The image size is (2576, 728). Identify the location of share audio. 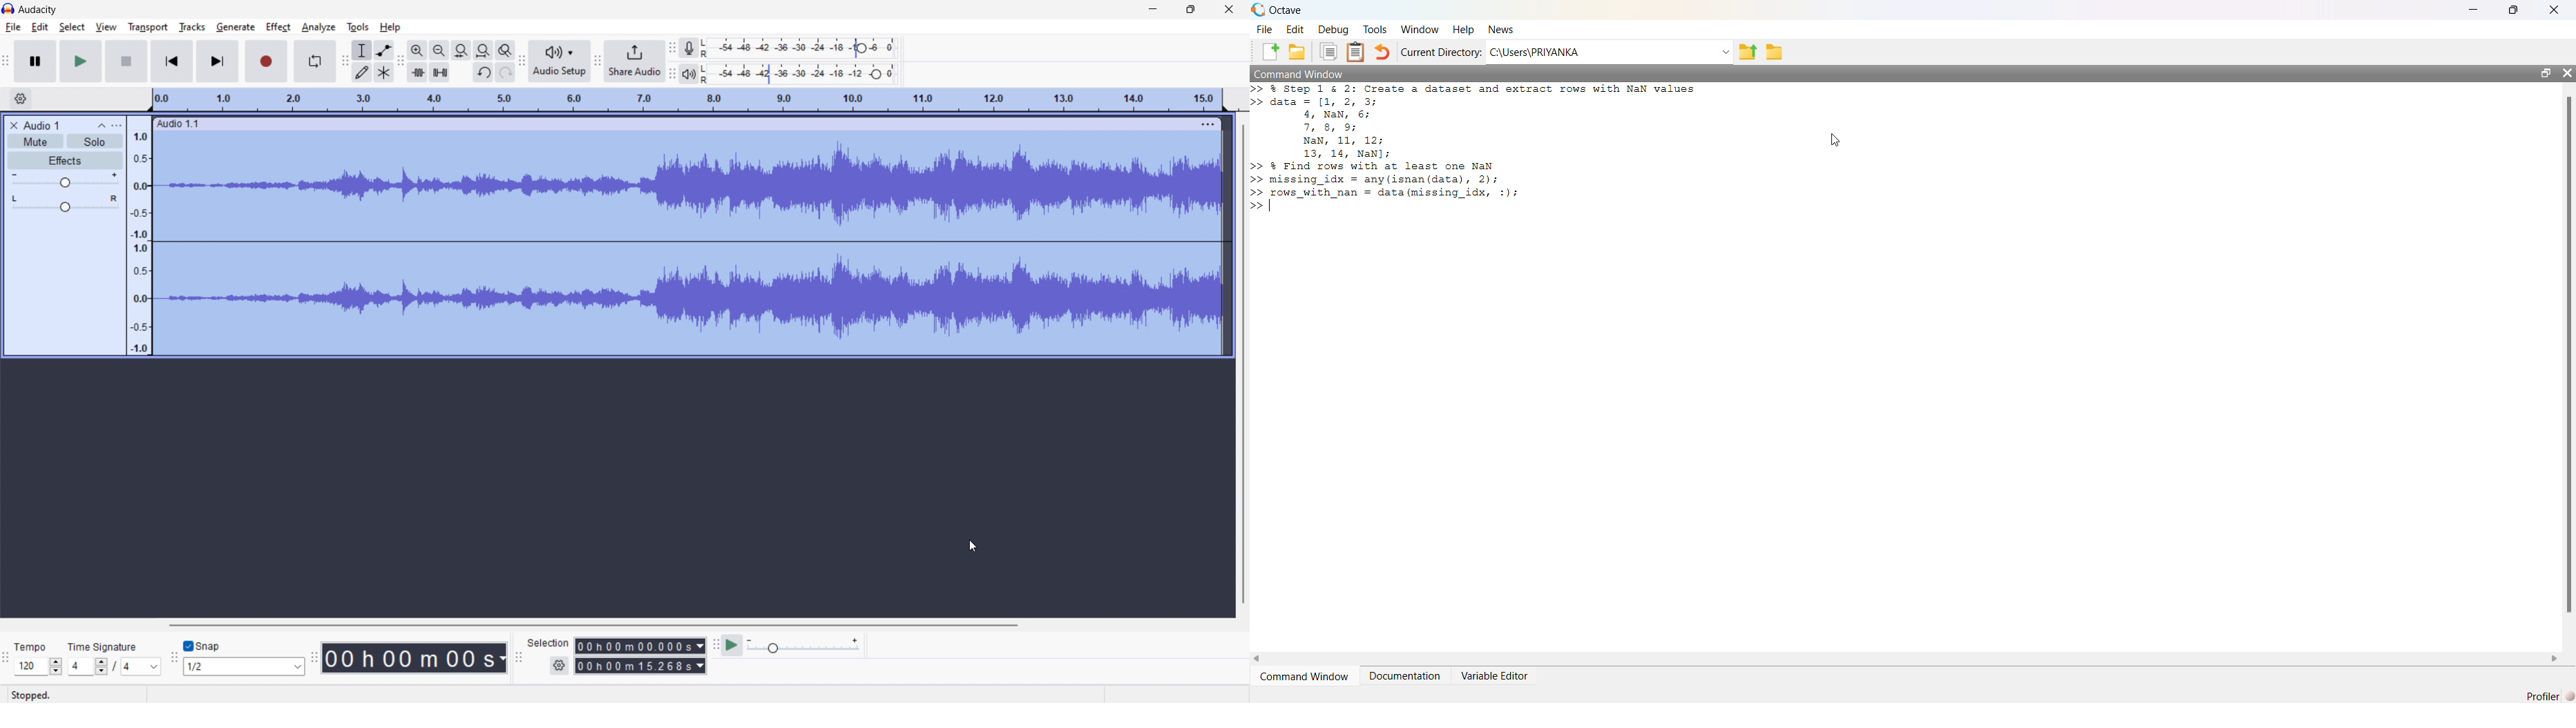
(636, 61).